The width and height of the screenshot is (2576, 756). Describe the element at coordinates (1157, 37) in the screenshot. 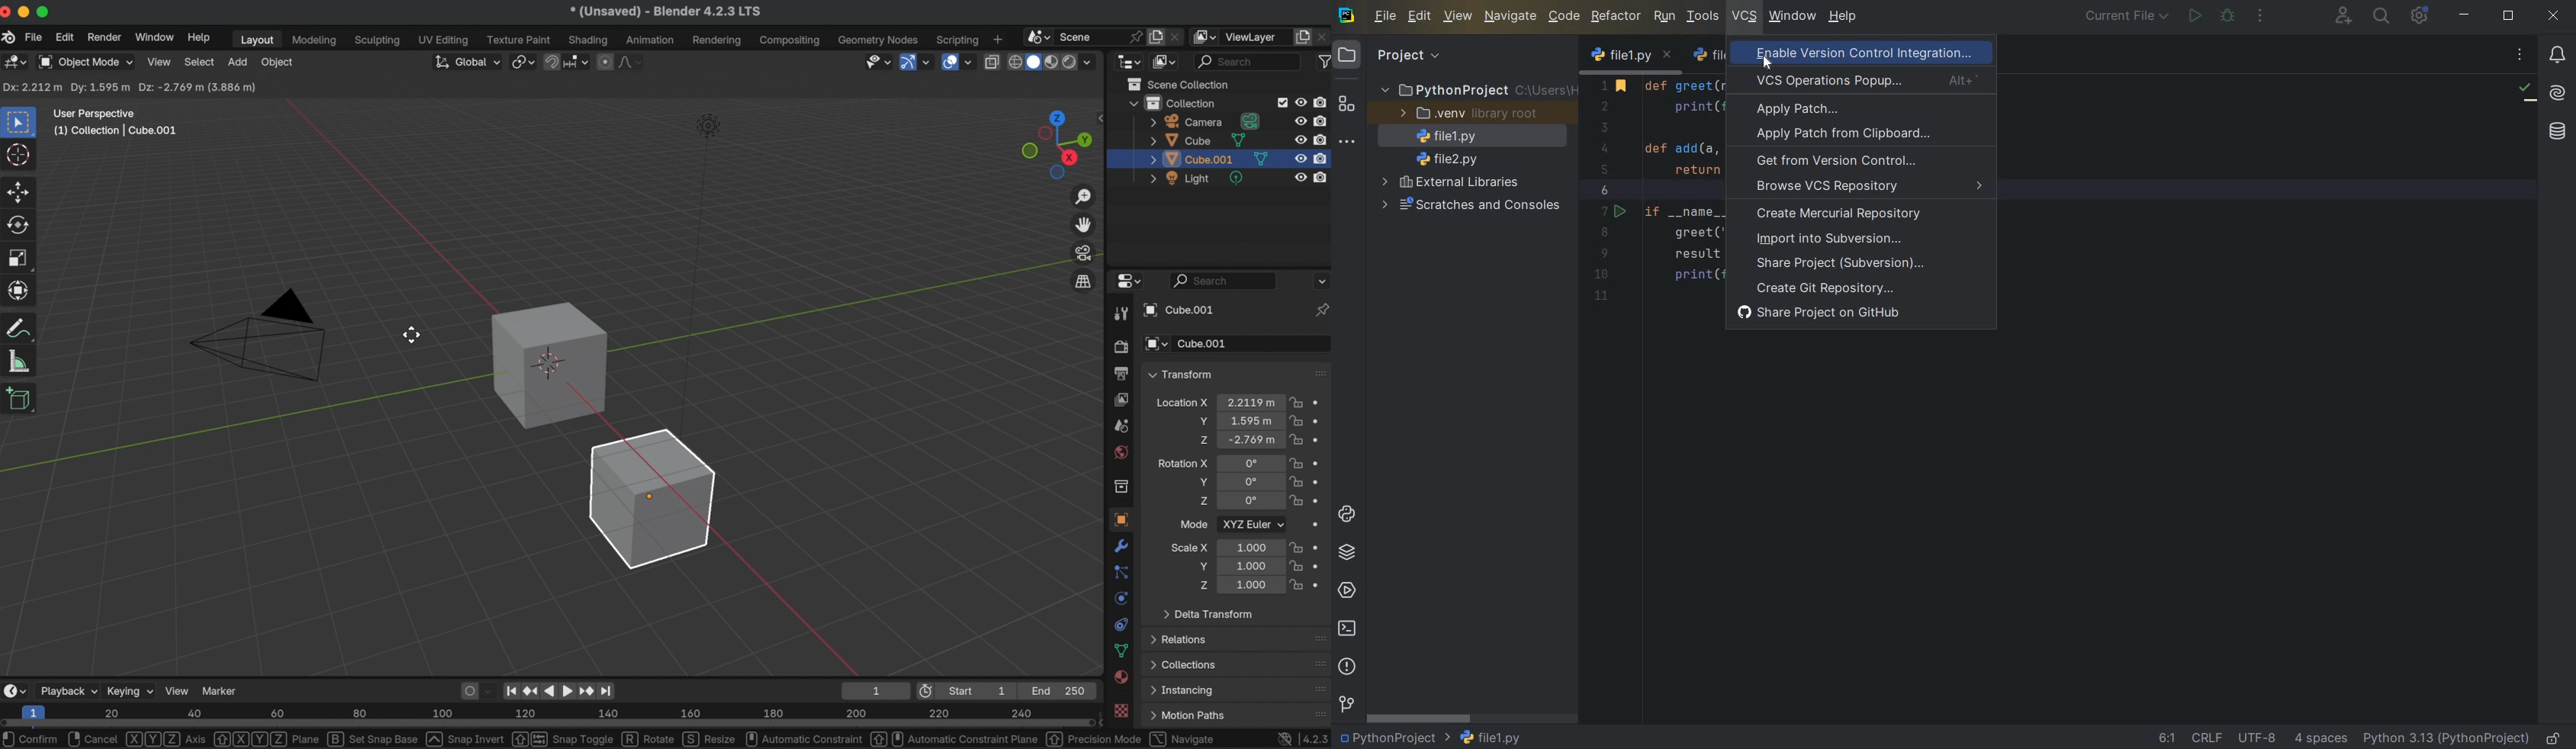

I see `new scene` at that location.